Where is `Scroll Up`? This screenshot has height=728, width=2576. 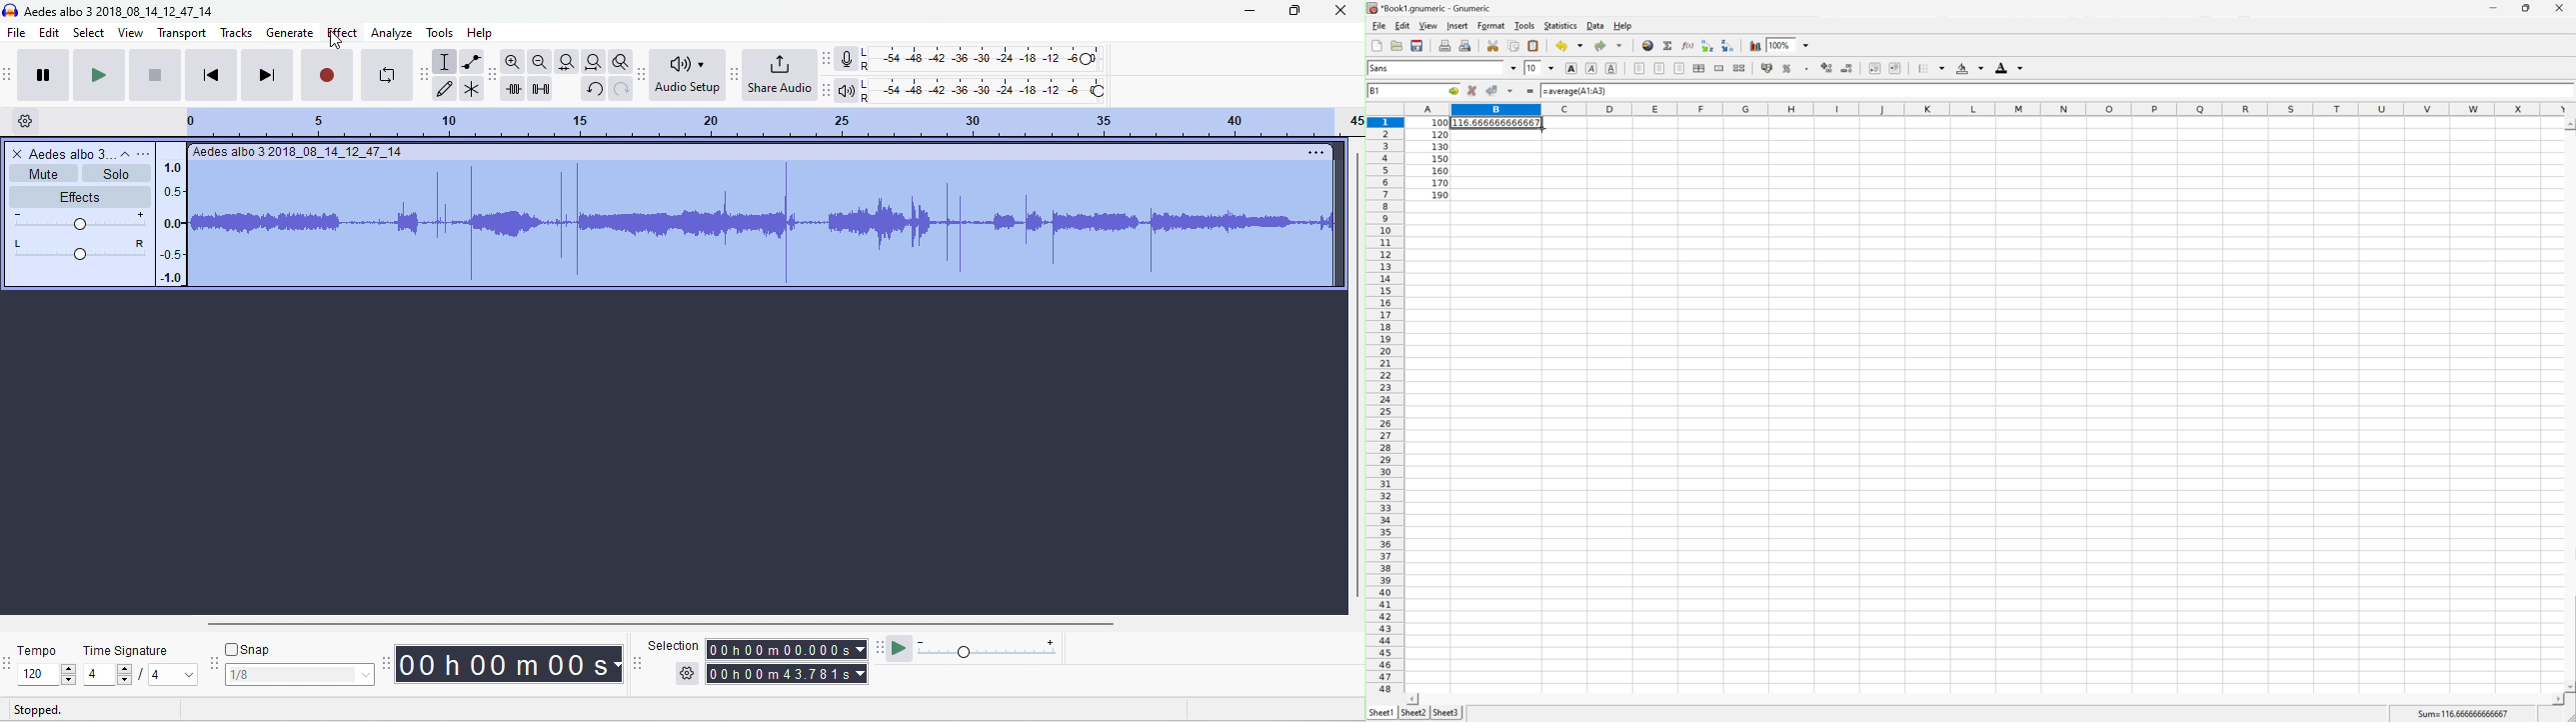
Scroll Up is located at coordinates (2569, 124).